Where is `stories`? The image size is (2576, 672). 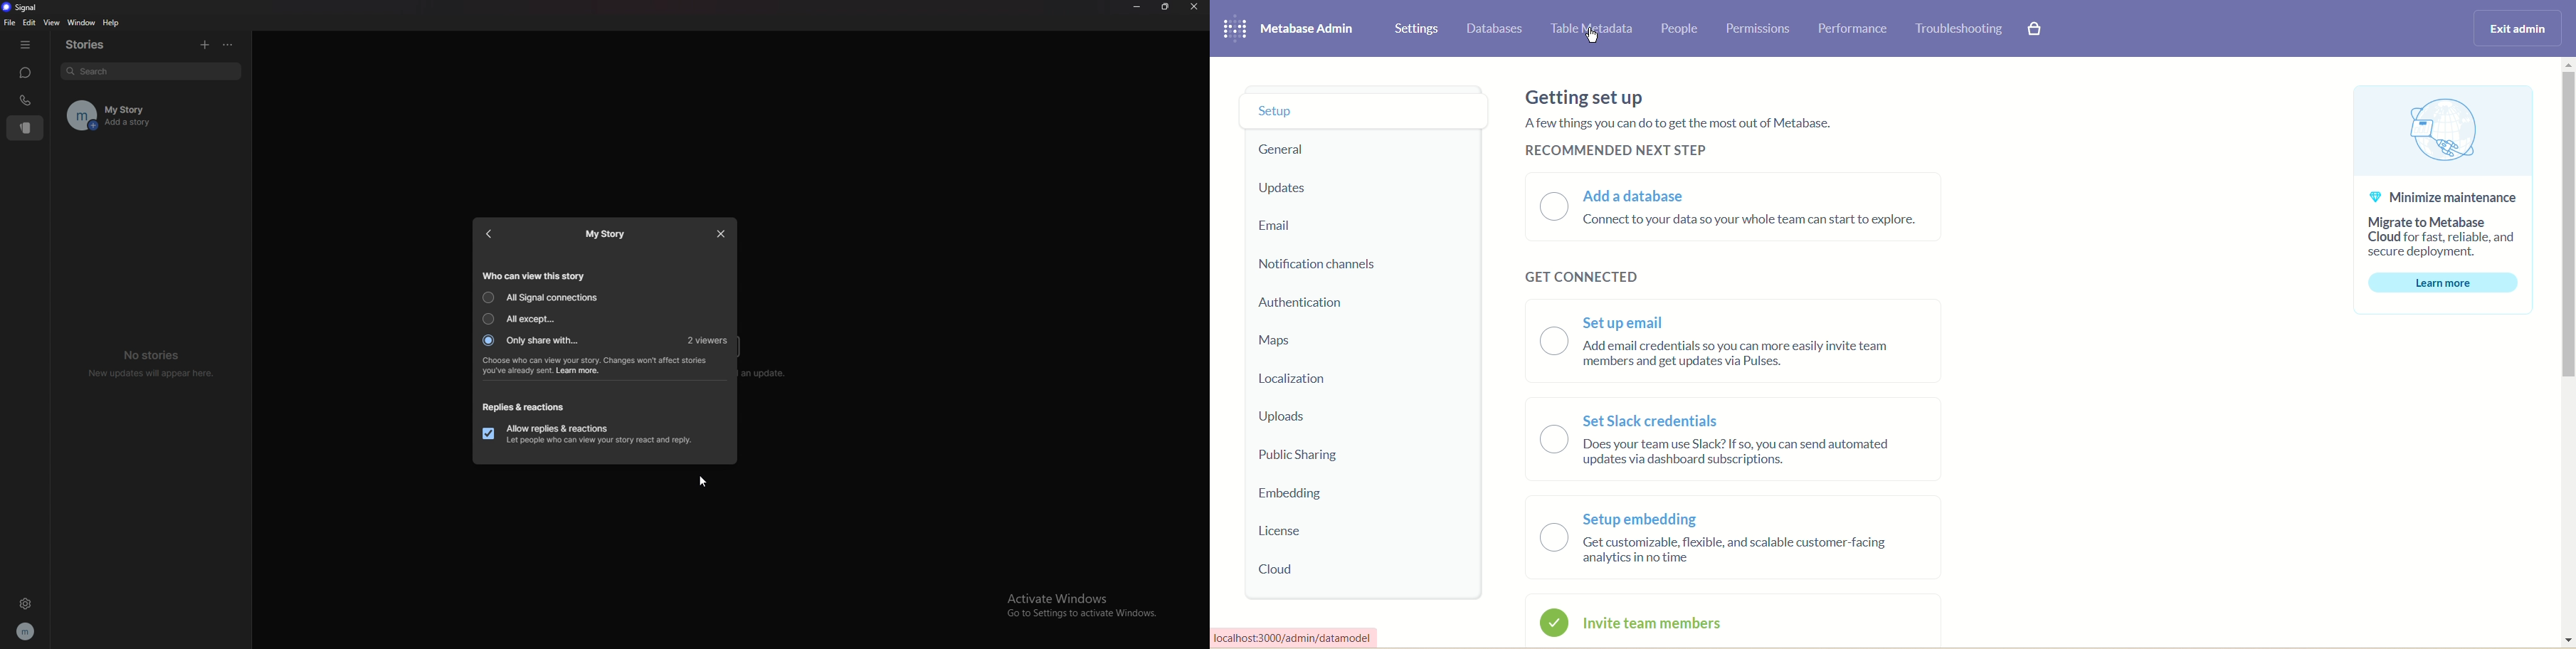
stories is located at coordinates (25, 129).